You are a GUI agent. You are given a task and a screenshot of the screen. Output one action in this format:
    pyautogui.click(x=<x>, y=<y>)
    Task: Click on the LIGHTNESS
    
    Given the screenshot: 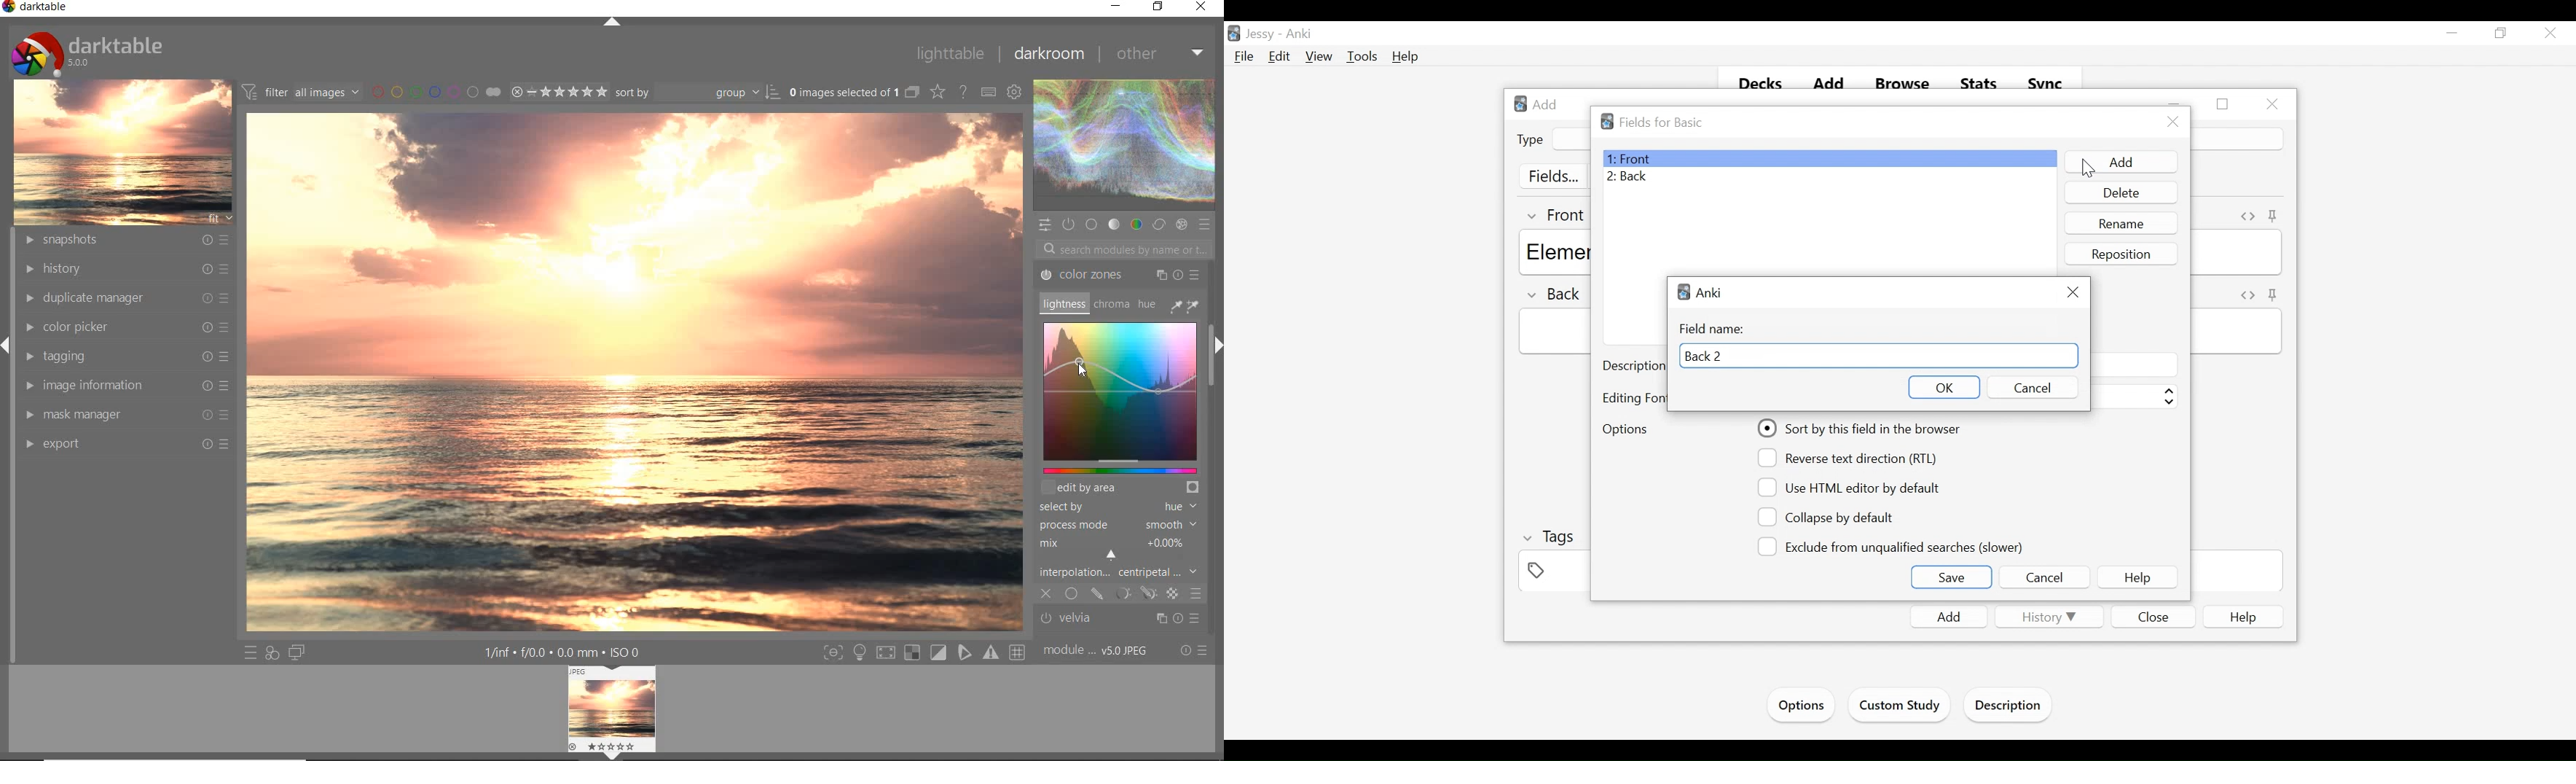 What is the action you would take?
    pyautogui.click(x=1062, y=303)
    